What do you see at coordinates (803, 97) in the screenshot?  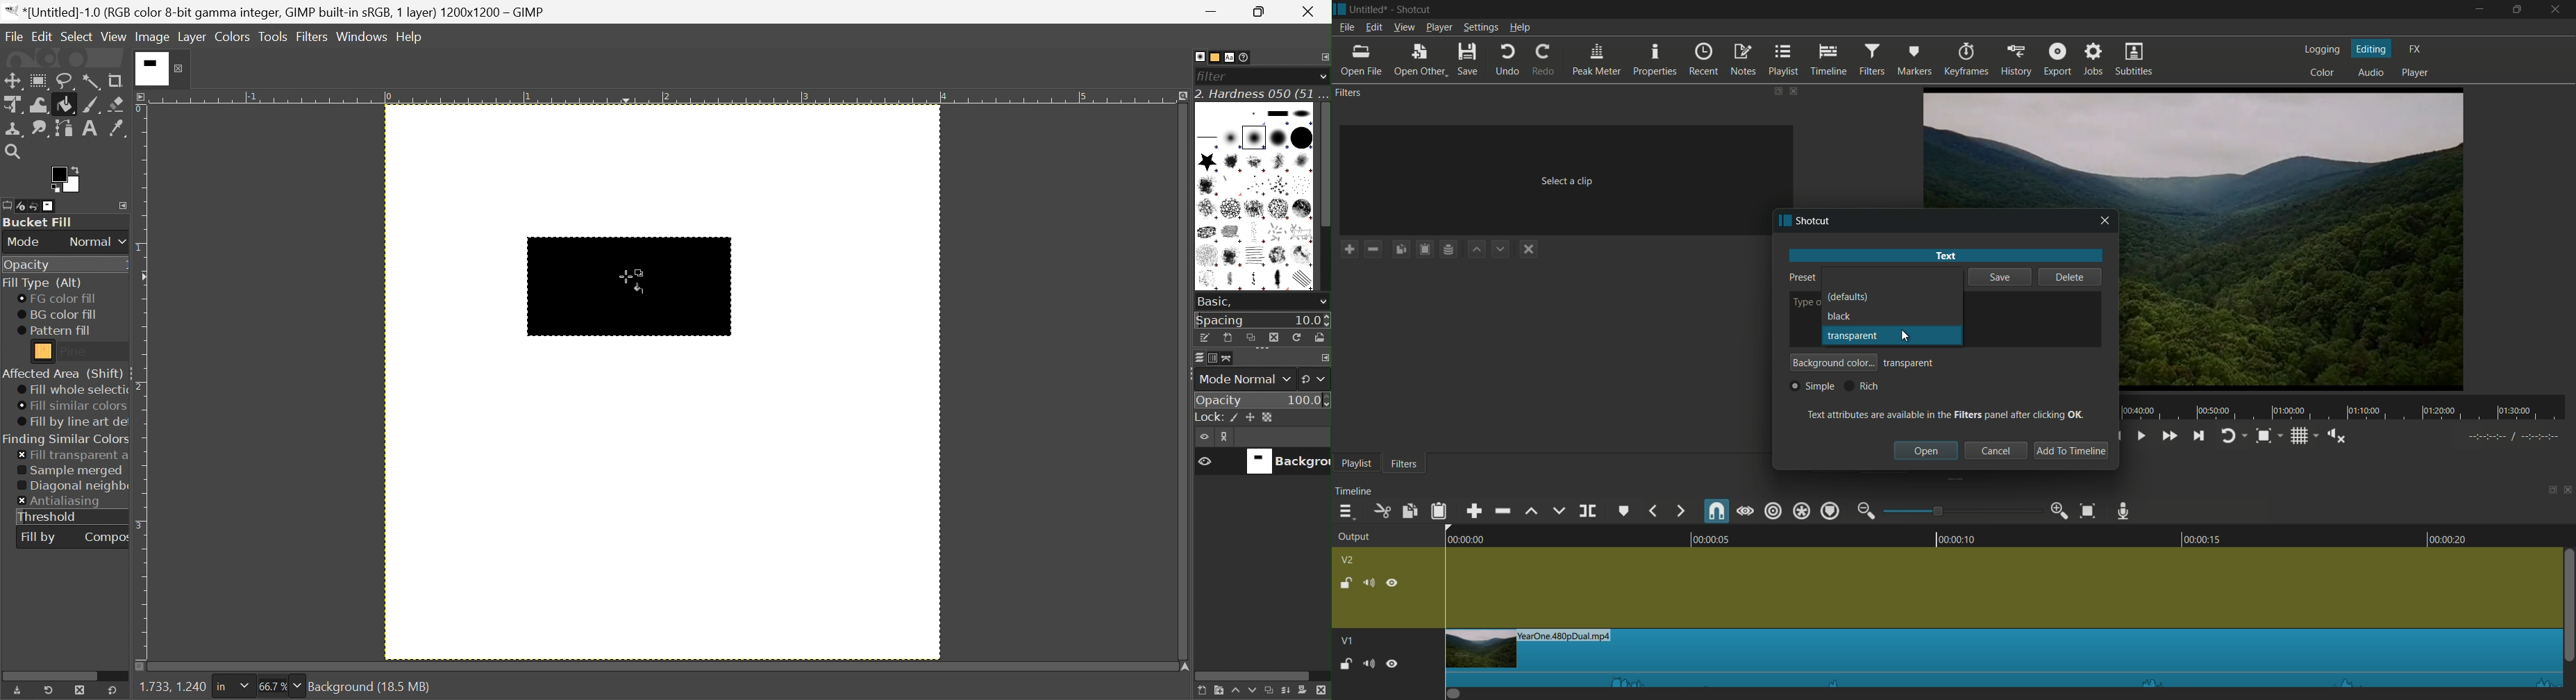 I see `3` at bounding box center [803, 97].